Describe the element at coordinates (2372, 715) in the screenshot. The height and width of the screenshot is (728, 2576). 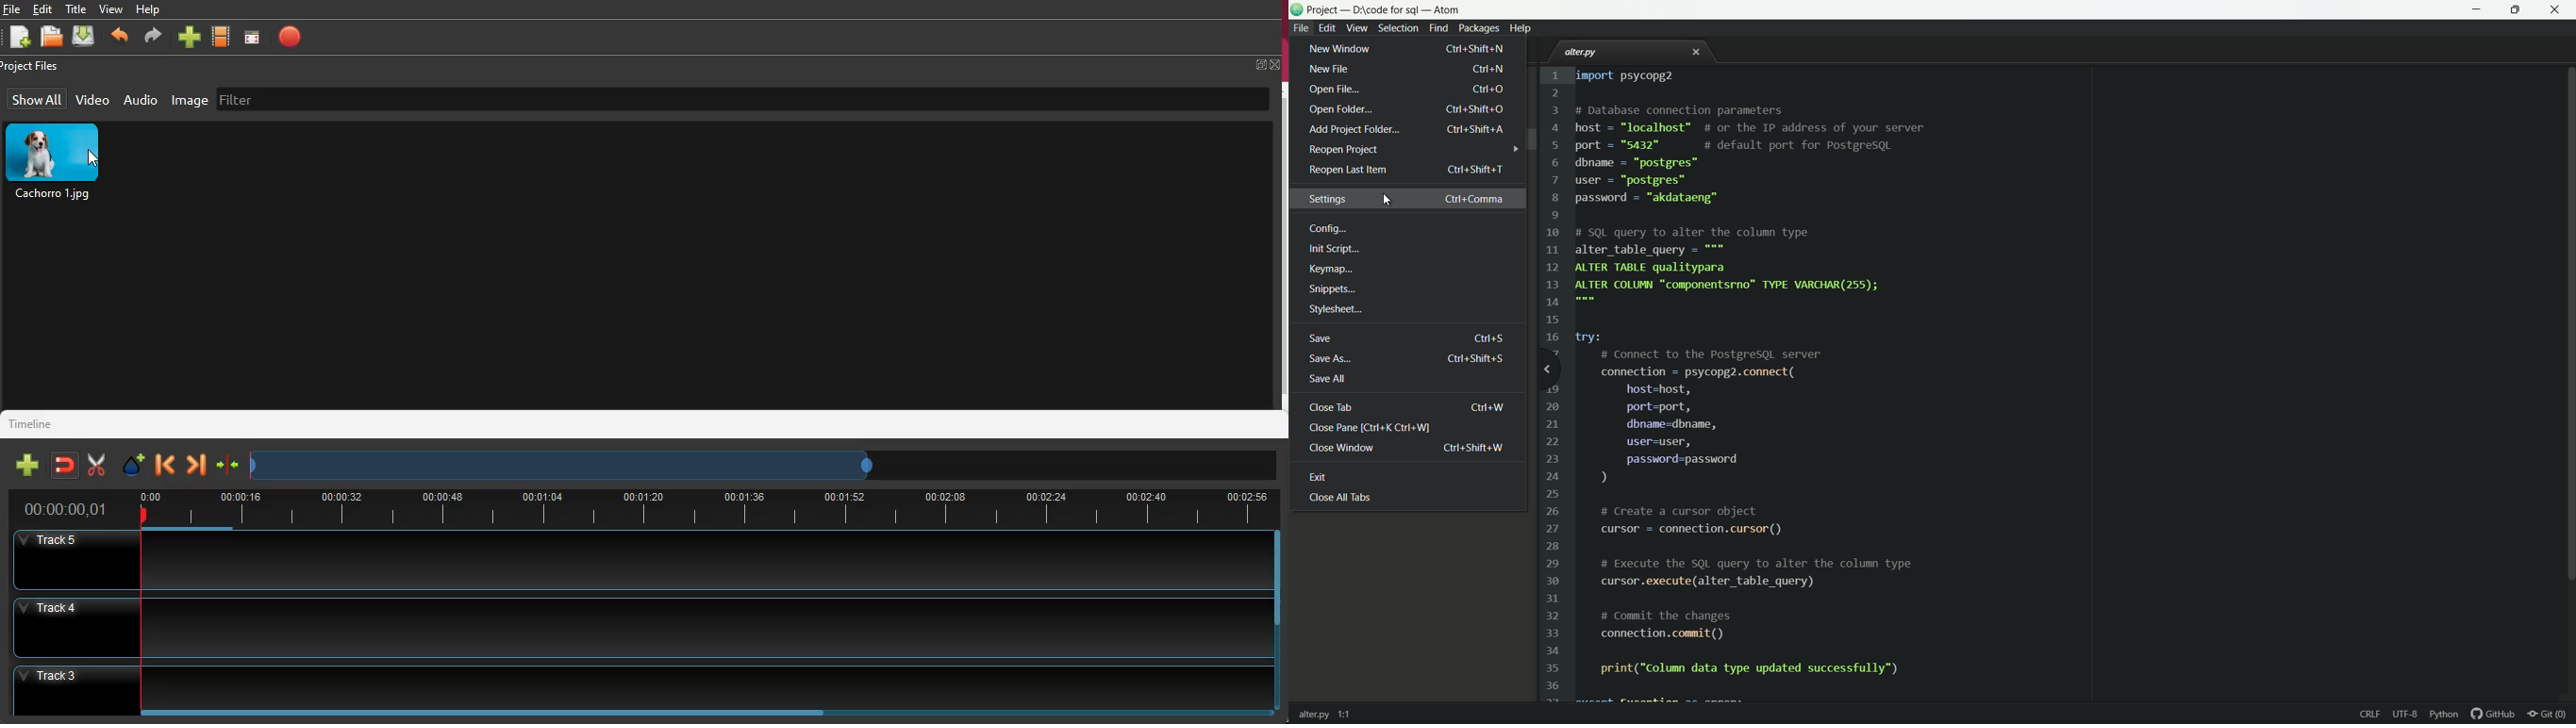
I see `crlf` at that location.